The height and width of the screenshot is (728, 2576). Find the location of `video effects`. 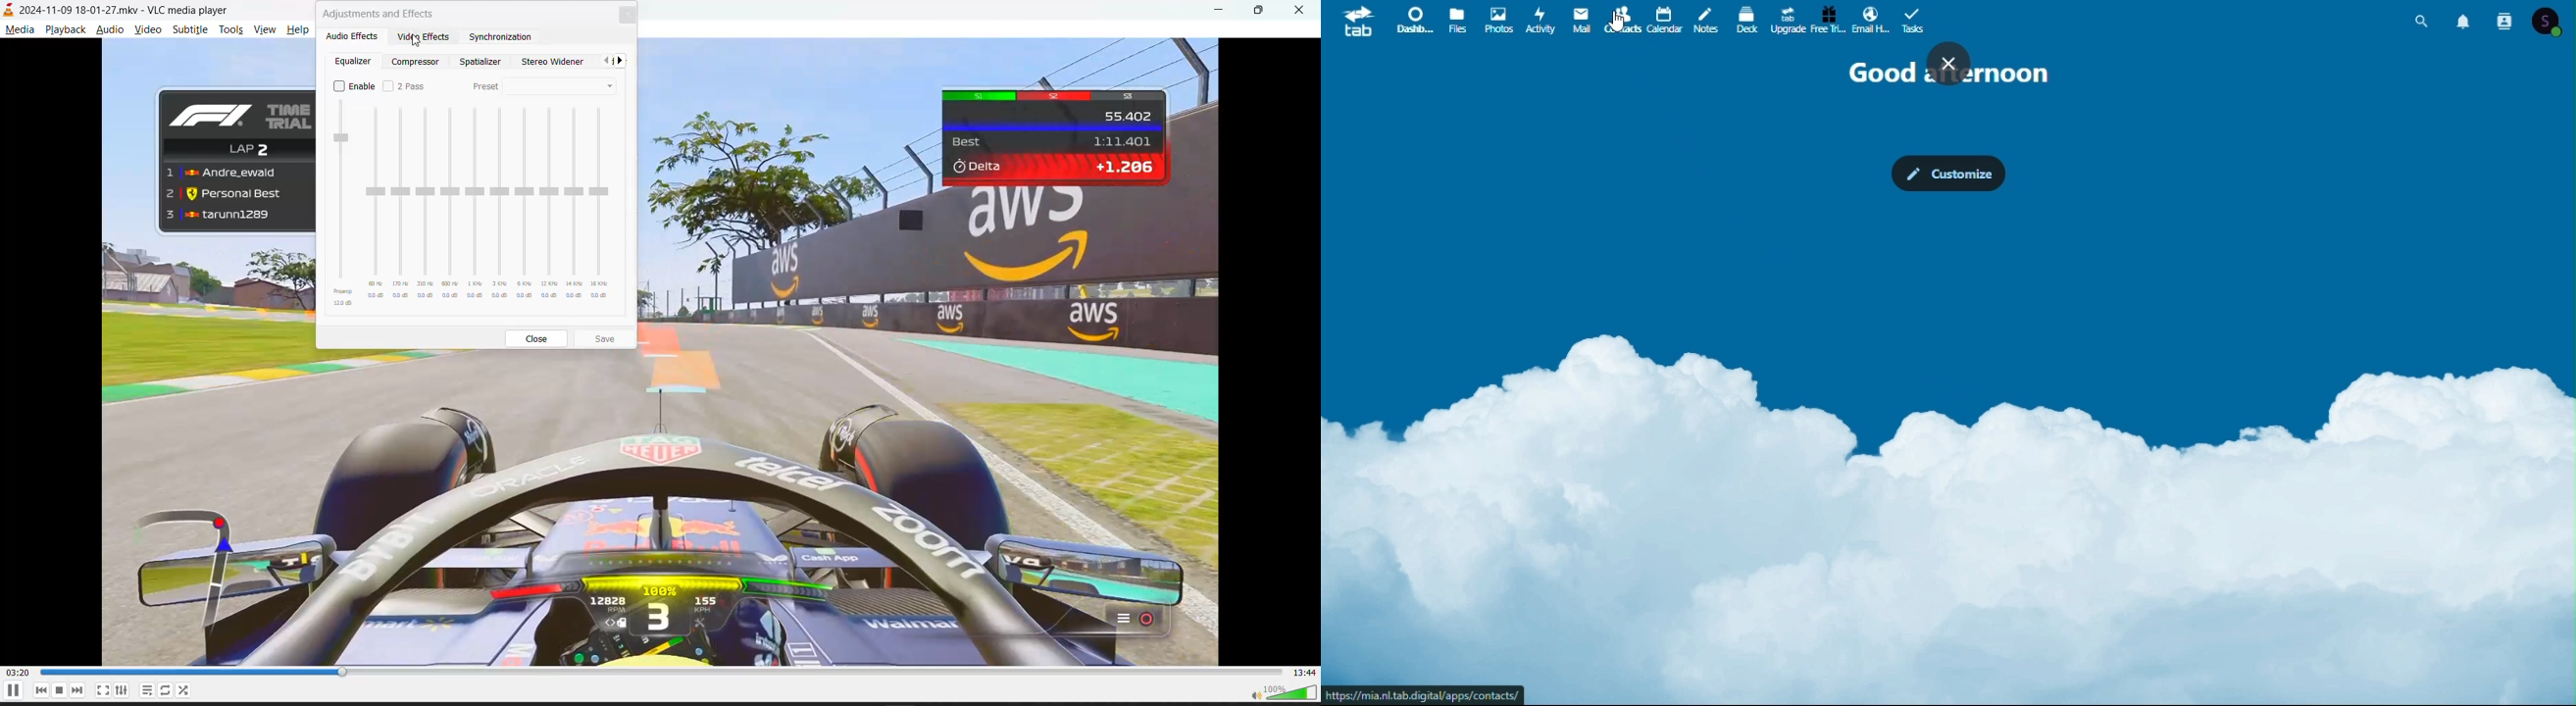

video effects is located at coordinates (425, 39).